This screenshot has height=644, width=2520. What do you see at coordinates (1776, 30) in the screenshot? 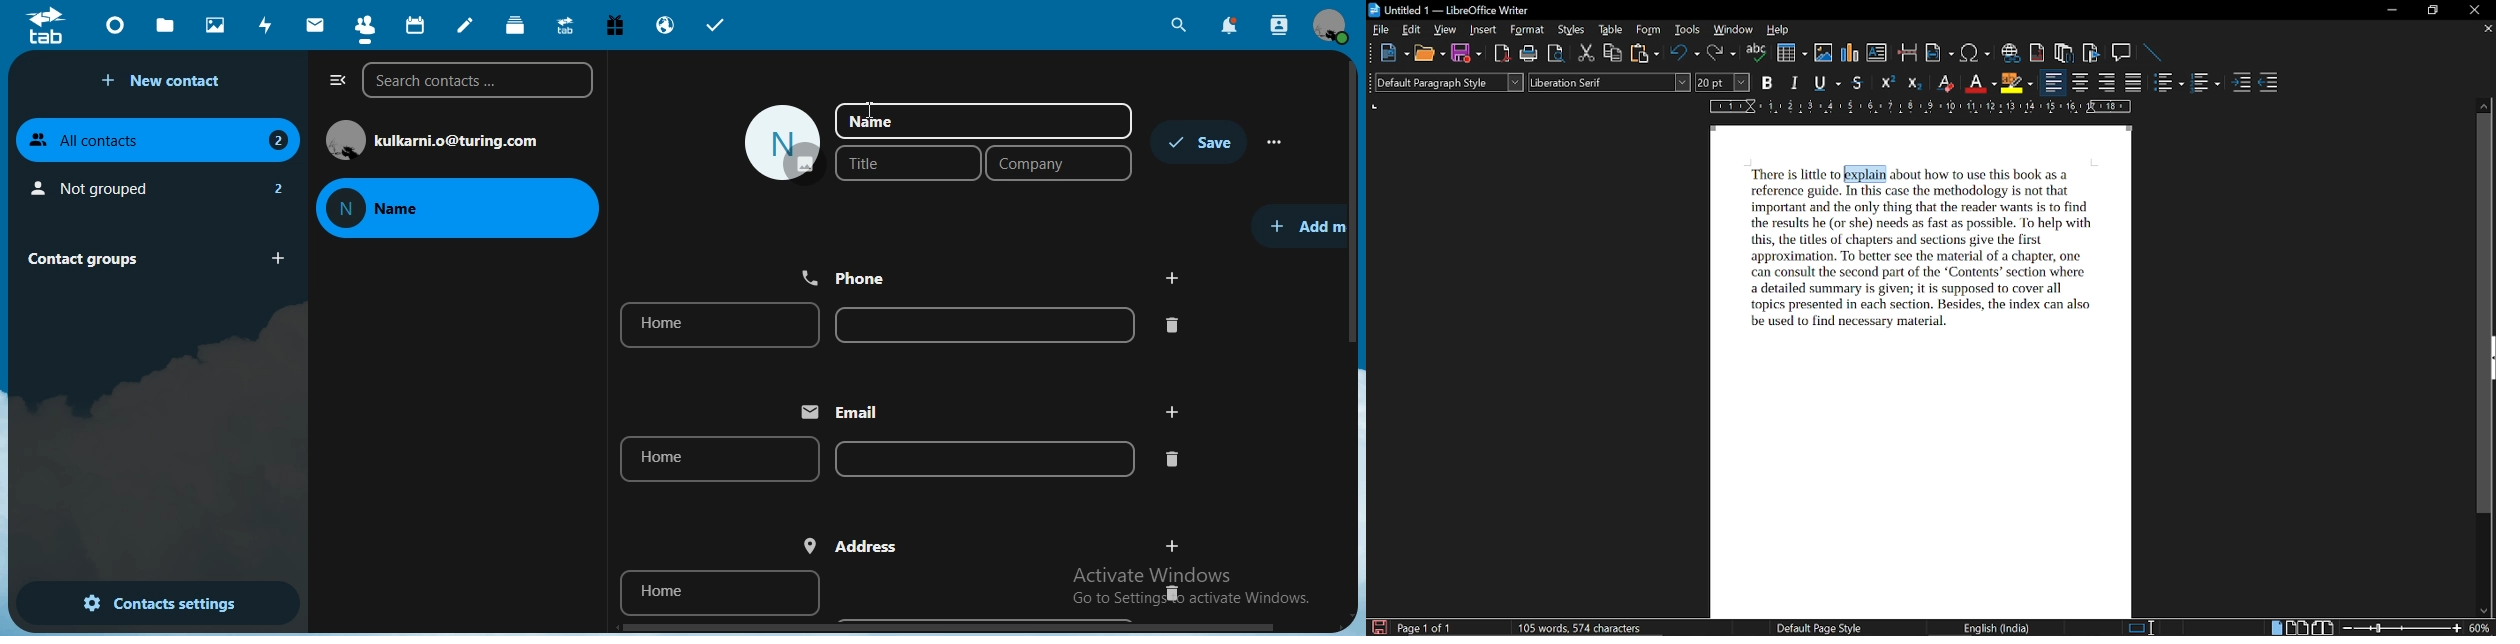
I see `help` at bounding box center [1776, 30].